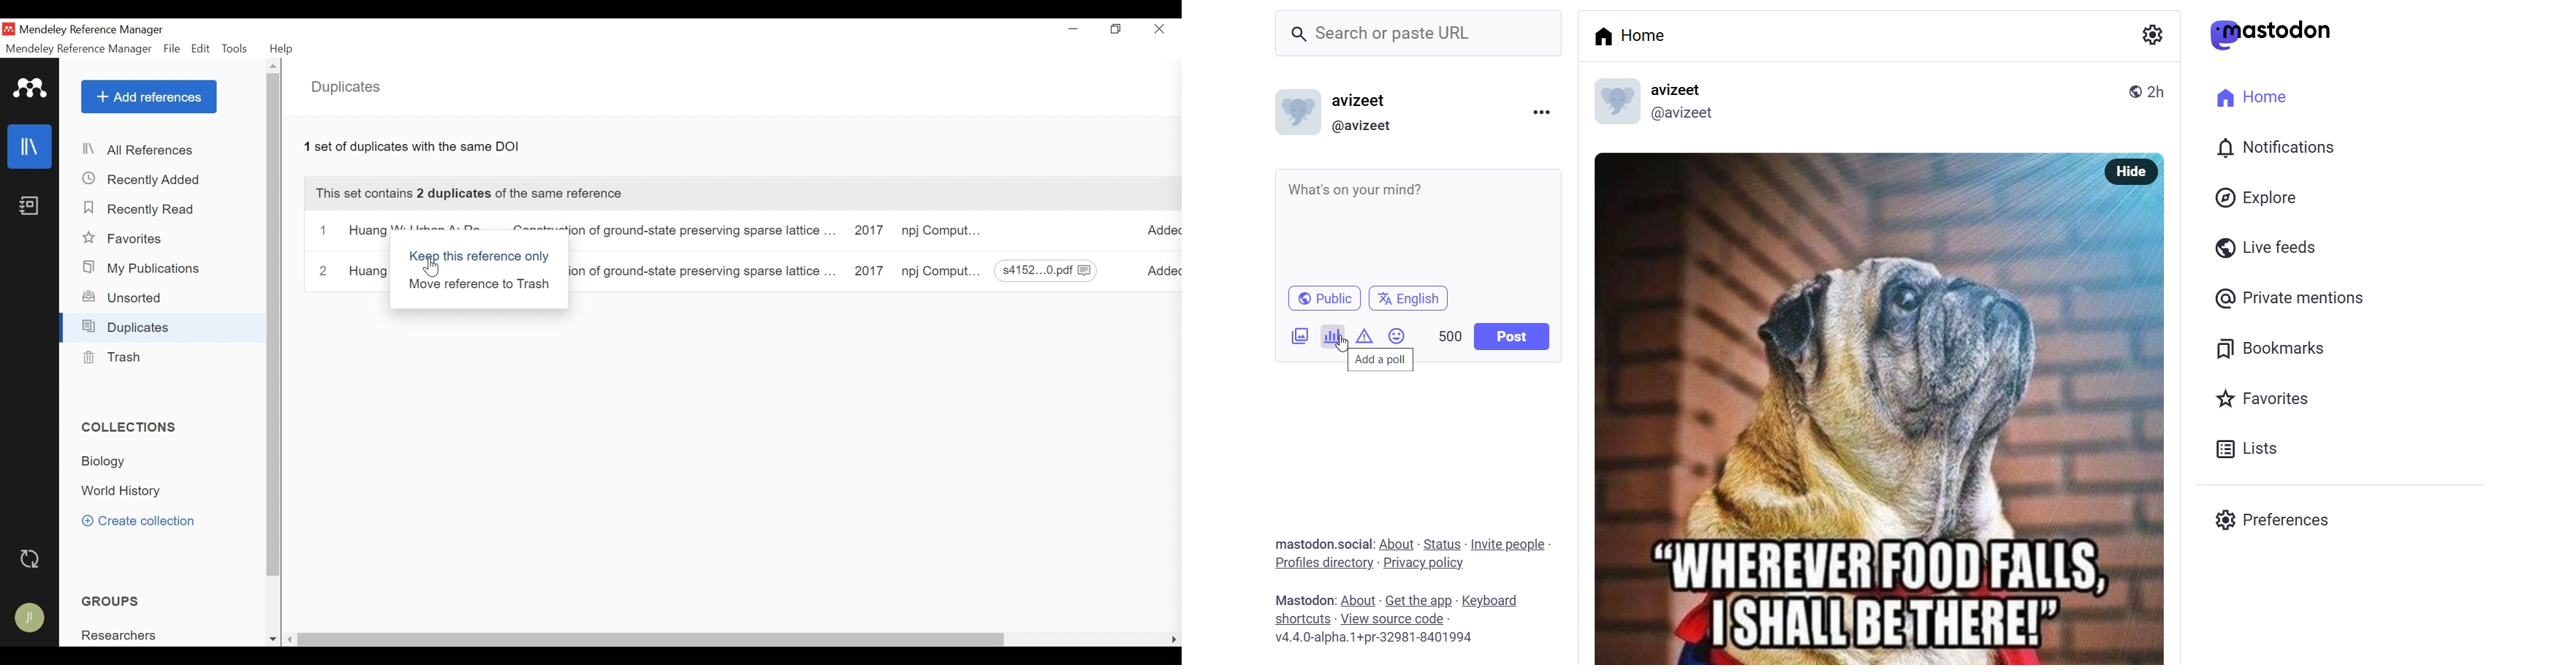 Image resolution: width=2576 pixels, height=672 pixels. I want to click on notification, so click(2273, 149).